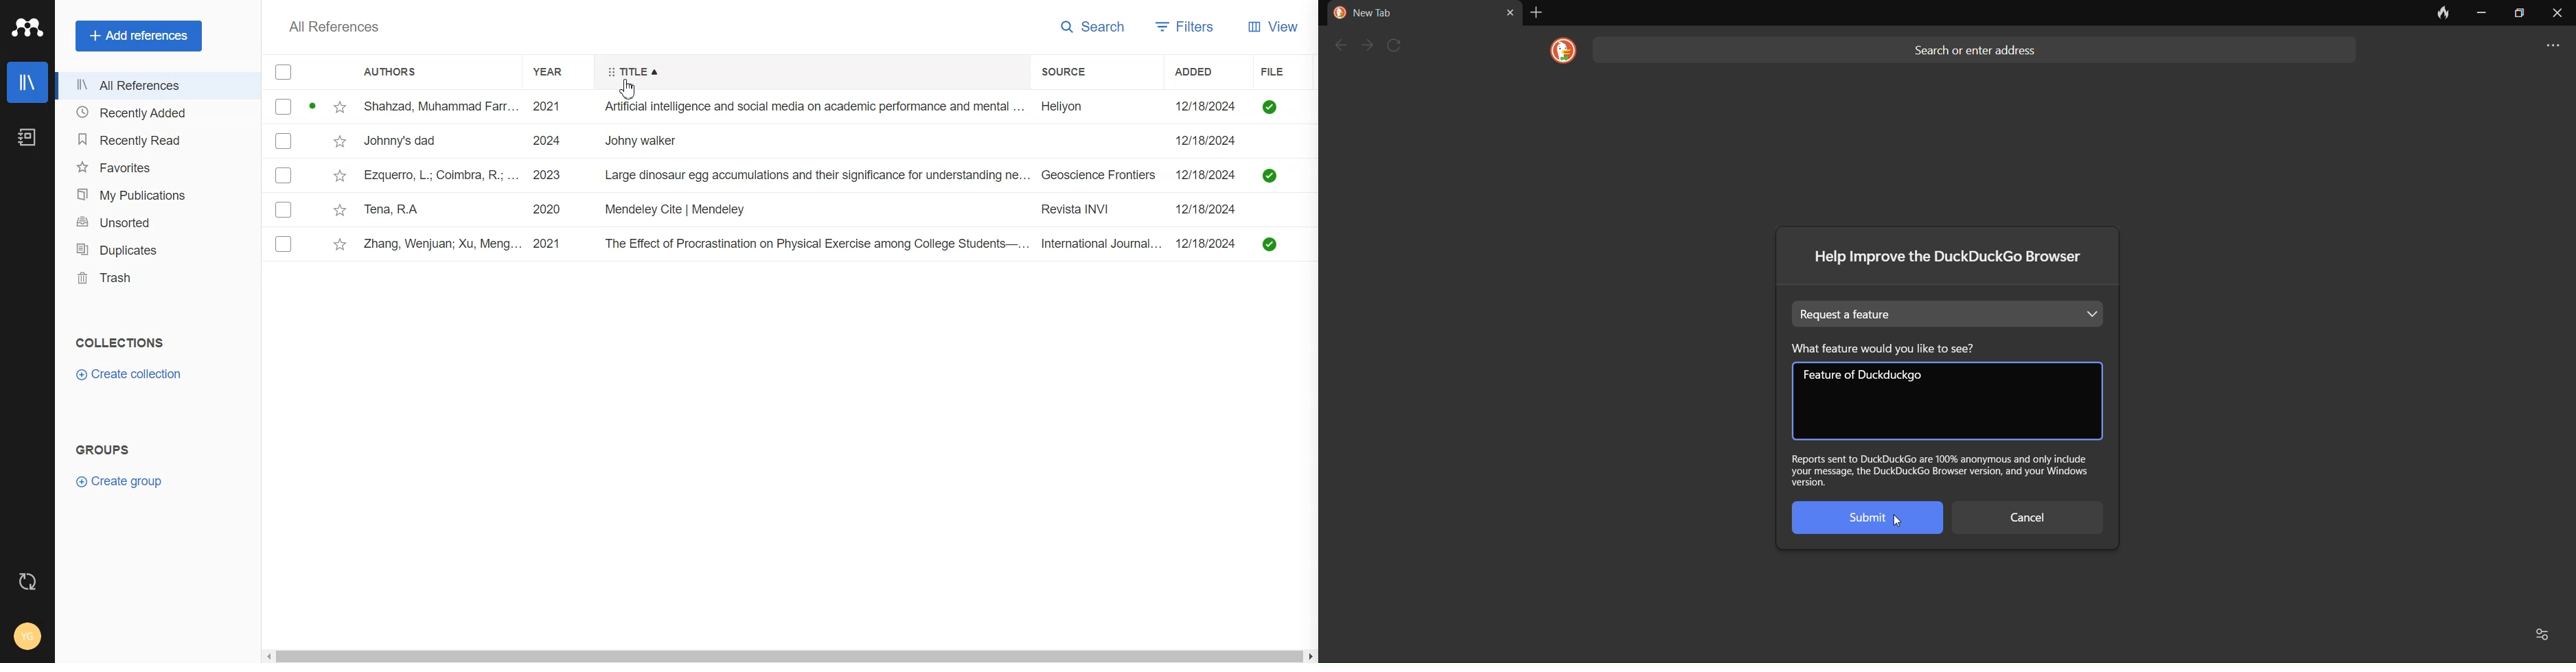  Describe the element at coordinates (118, 480) in the screenshot. I see `Create Group` at that location.